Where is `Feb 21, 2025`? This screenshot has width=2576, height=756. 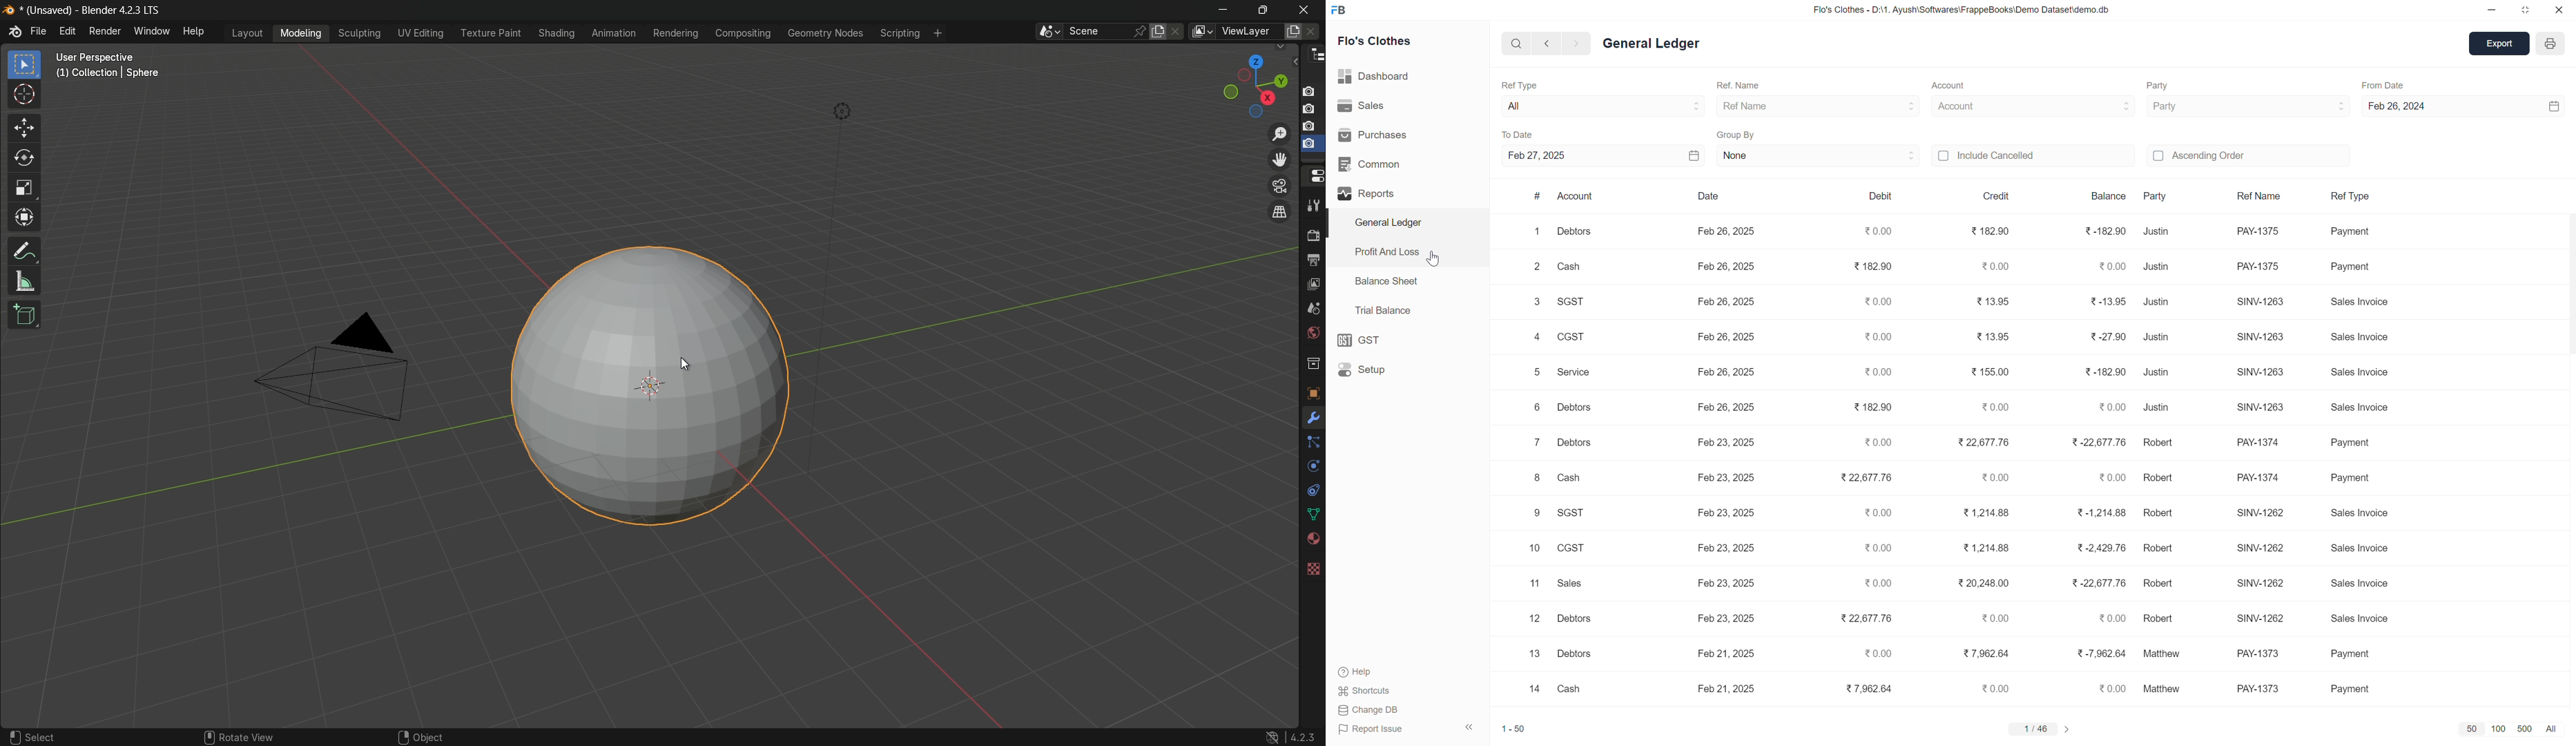 Feb 21, 2025 is located at coordinates (1729, 658).